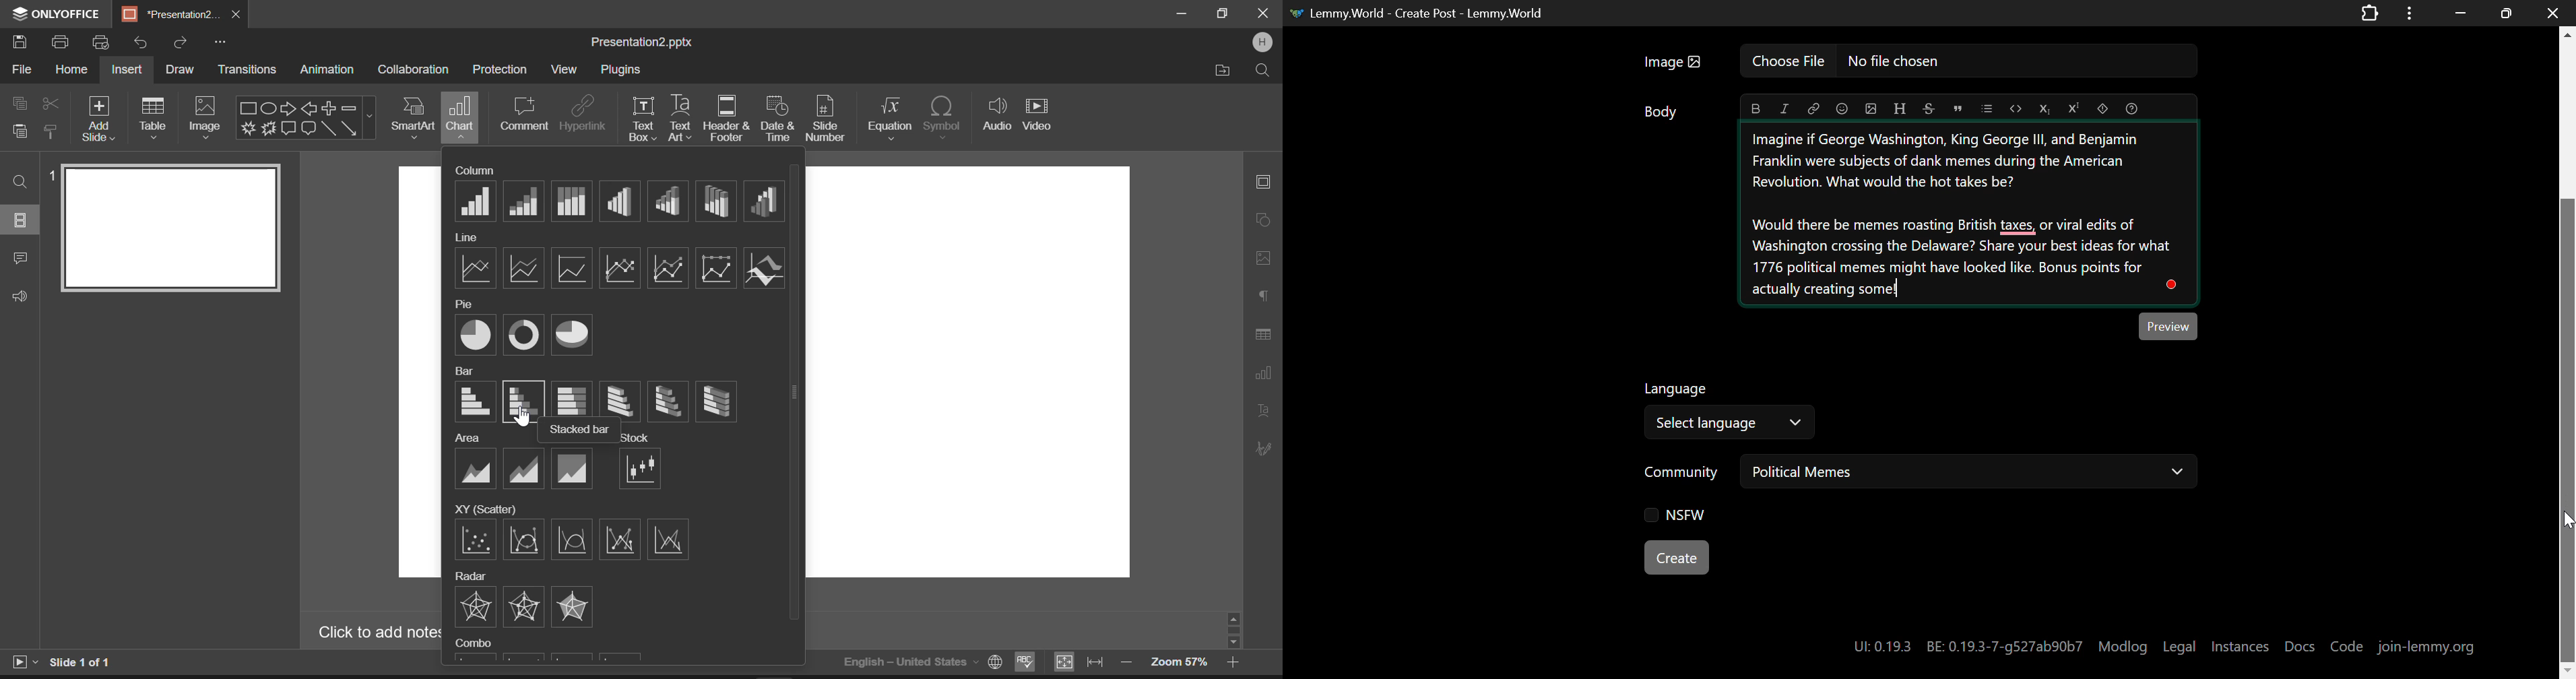 The height and width of the screenshot is (700, 2576). Describe the element at coordinates (996, 113) in the screenshot. I see `Audio` at that location.